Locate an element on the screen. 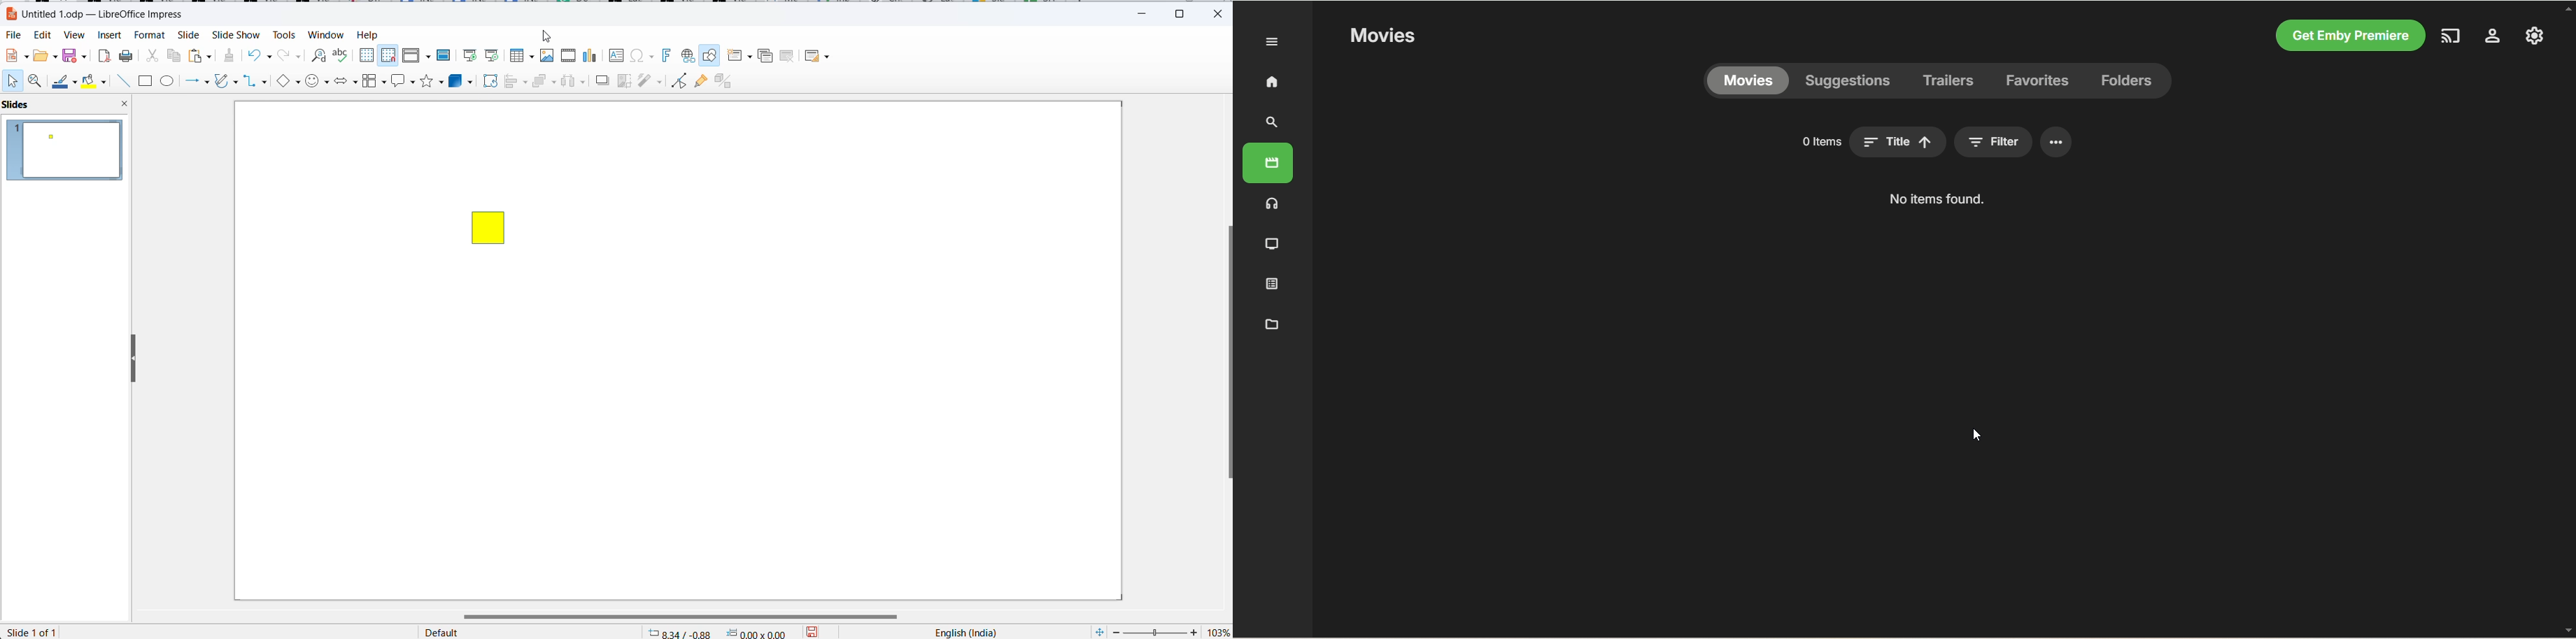 This screenshot has width=2576, height=644. text language is located at coordinates (962, 631).